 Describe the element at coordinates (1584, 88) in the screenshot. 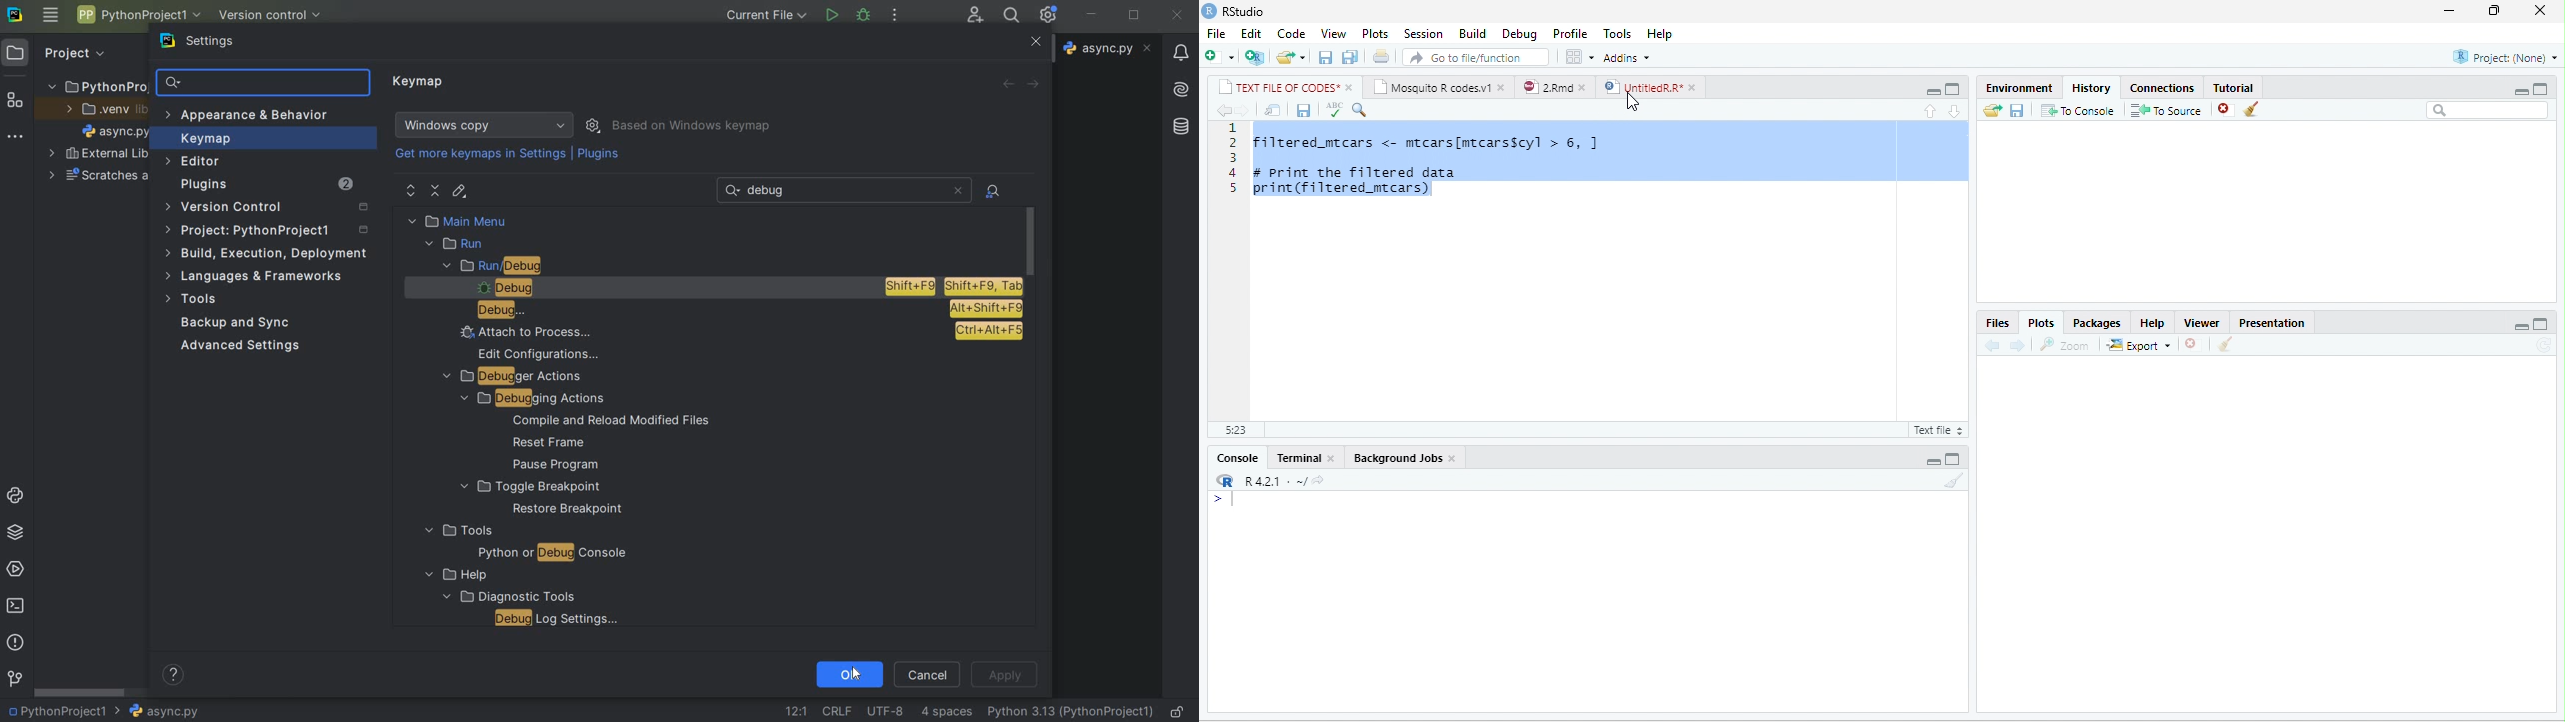

I see `close` at that location.